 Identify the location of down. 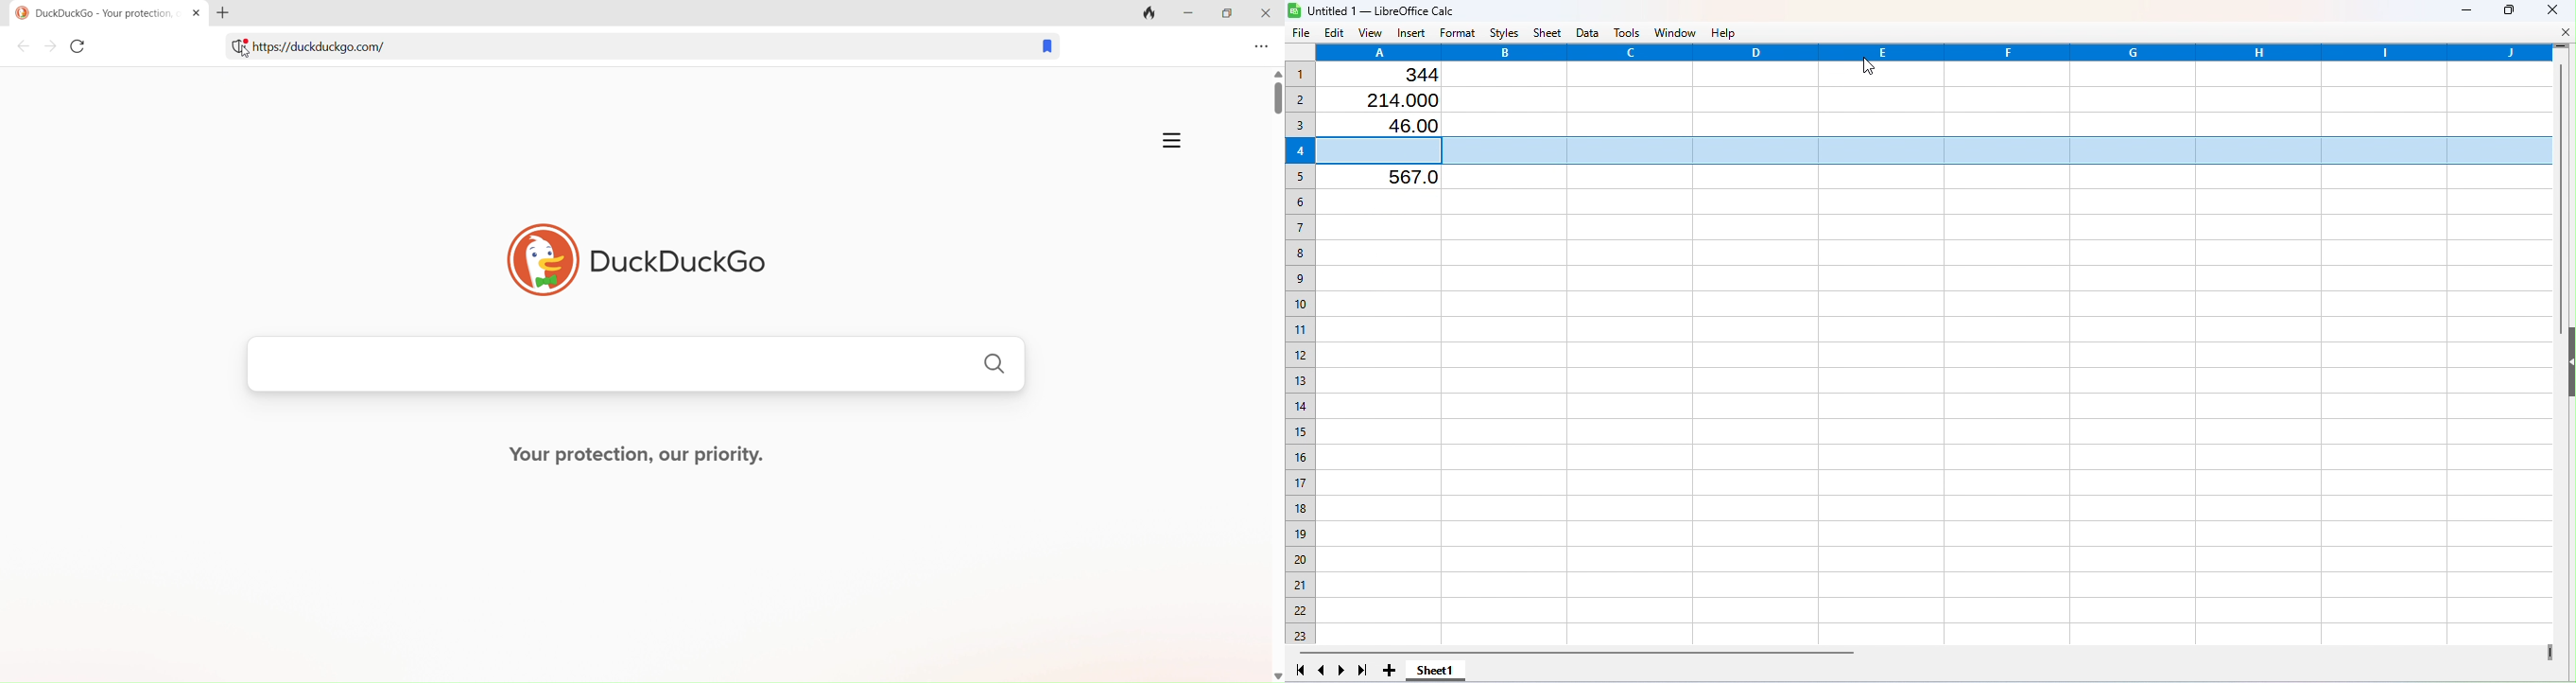
(1271, 673).